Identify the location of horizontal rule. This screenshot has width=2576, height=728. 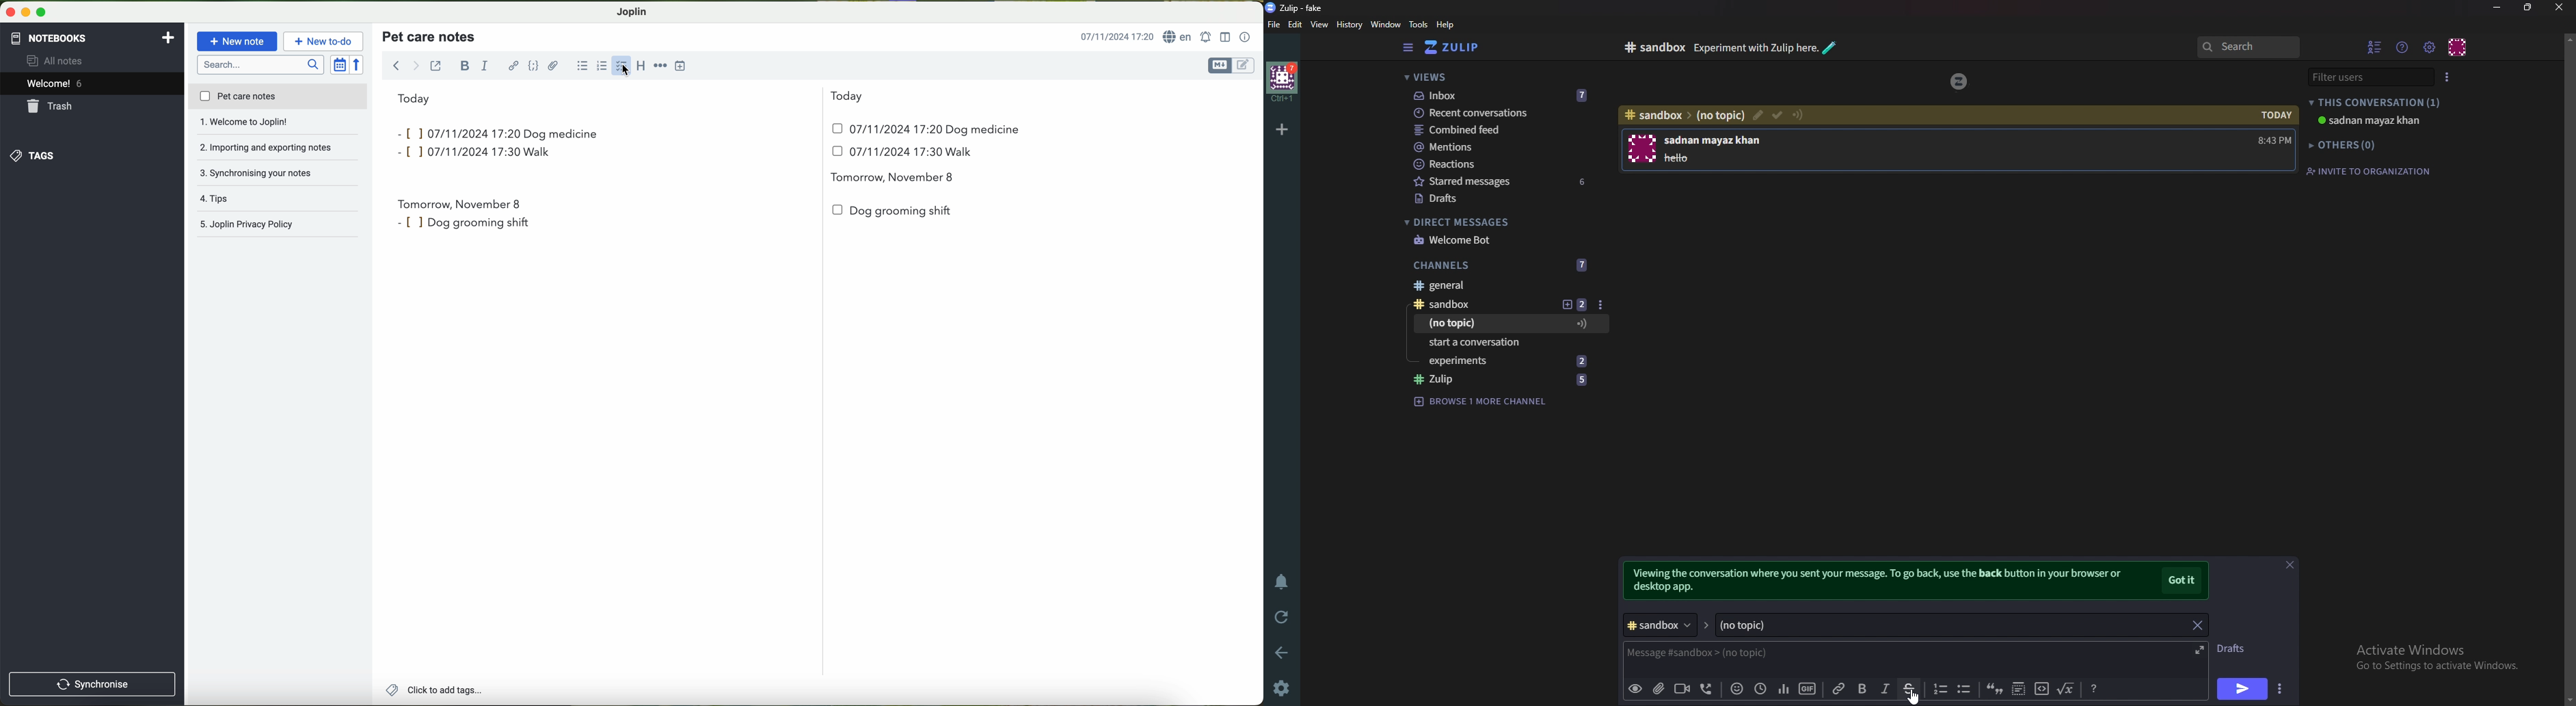
(662, 66).